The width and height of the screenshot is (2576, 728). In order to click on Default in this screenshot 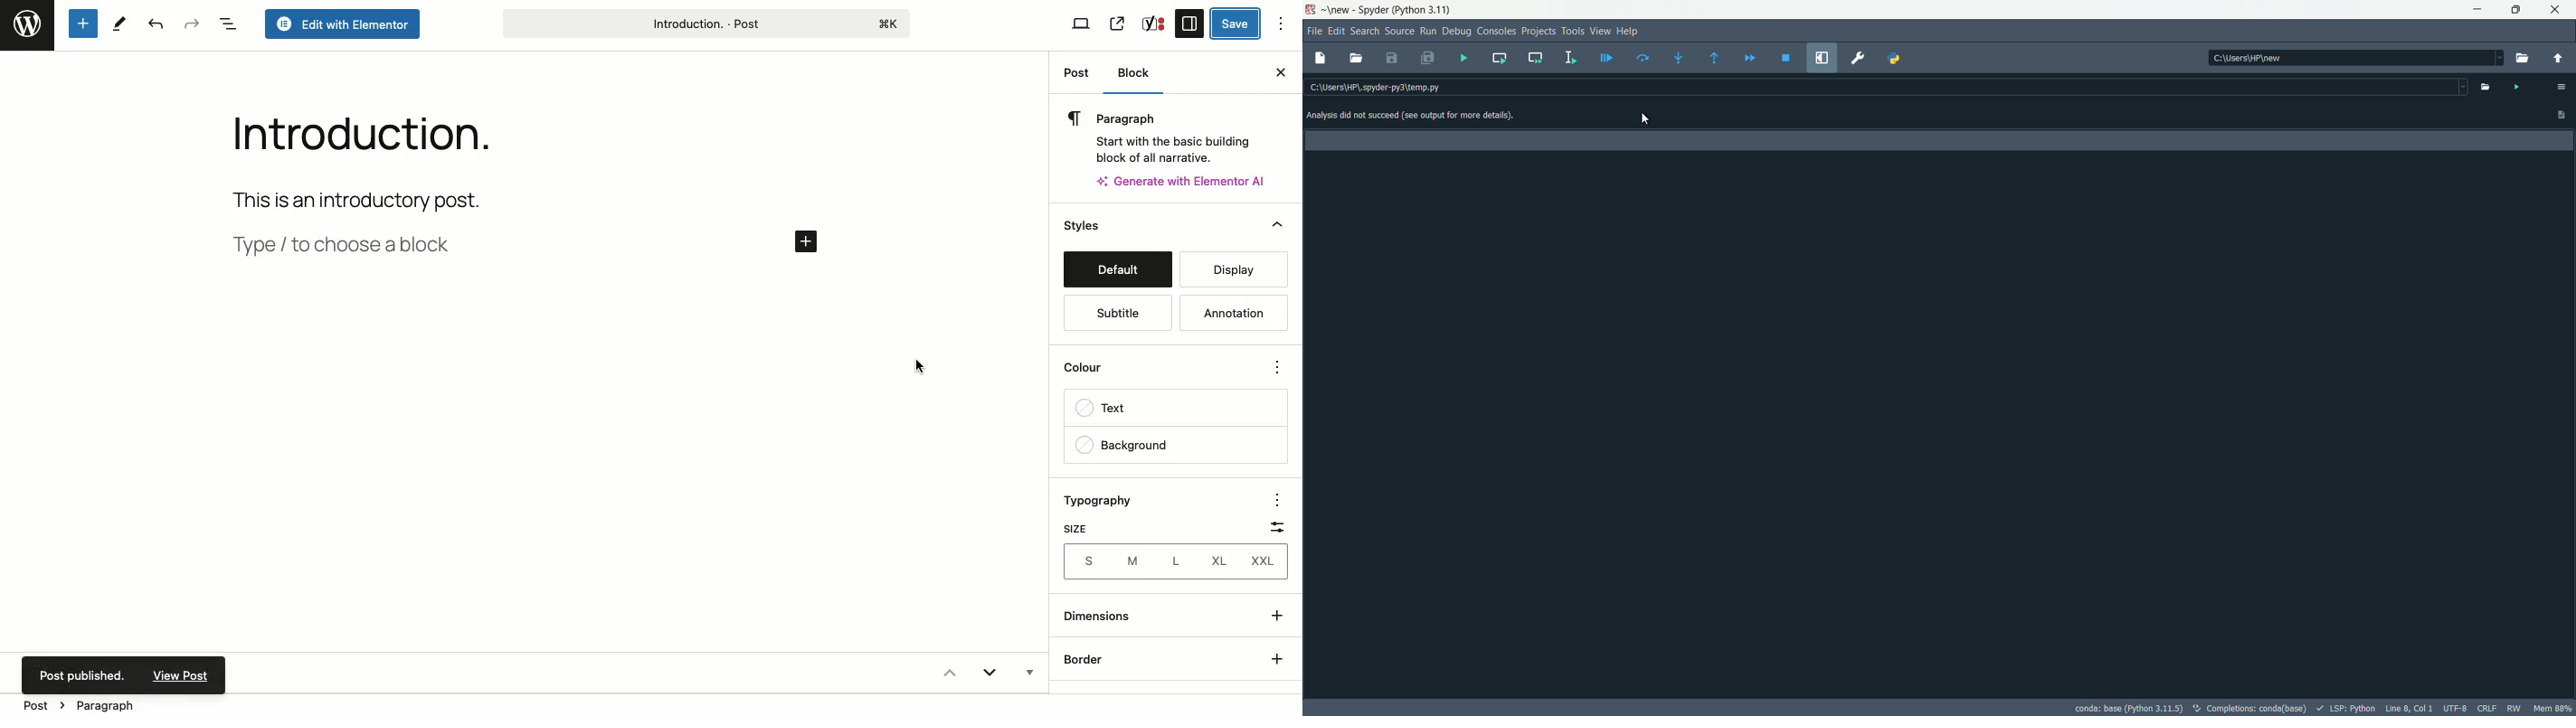, I will do `click(1117, 271)`.